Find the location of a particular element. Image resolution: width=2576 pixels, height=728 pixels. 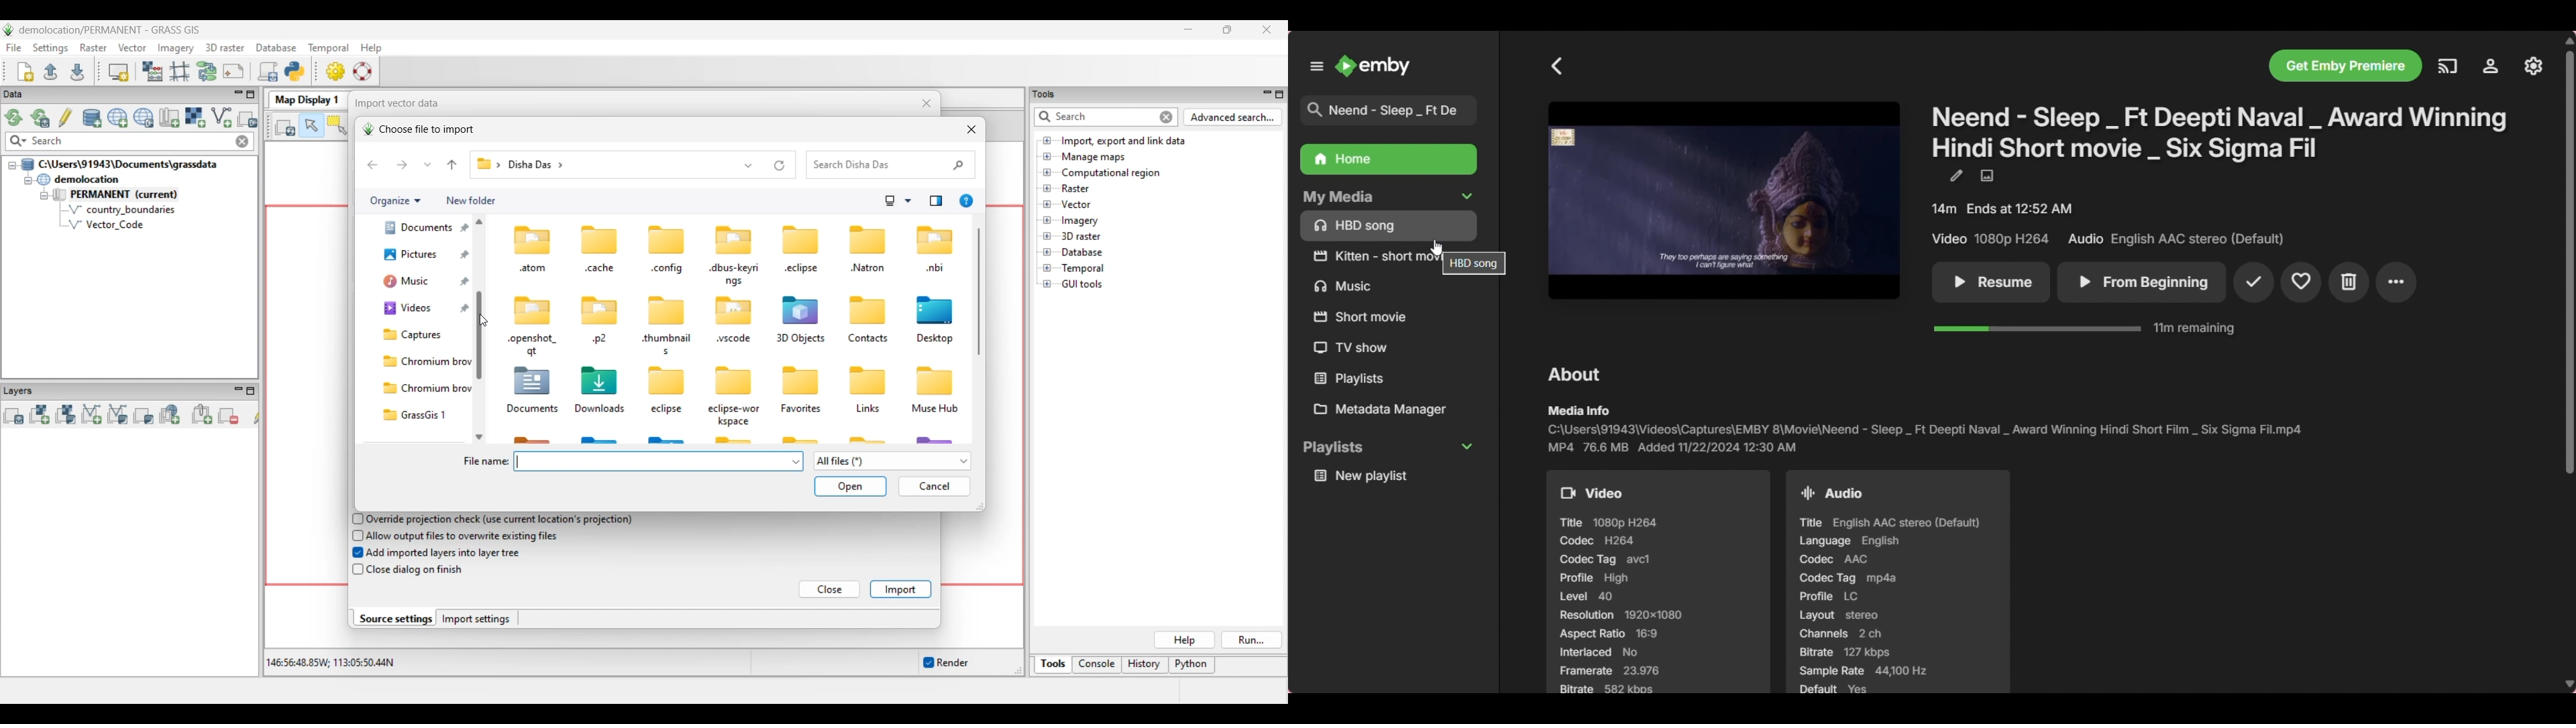

More details about movie file is located at coordinates (1673, 447).